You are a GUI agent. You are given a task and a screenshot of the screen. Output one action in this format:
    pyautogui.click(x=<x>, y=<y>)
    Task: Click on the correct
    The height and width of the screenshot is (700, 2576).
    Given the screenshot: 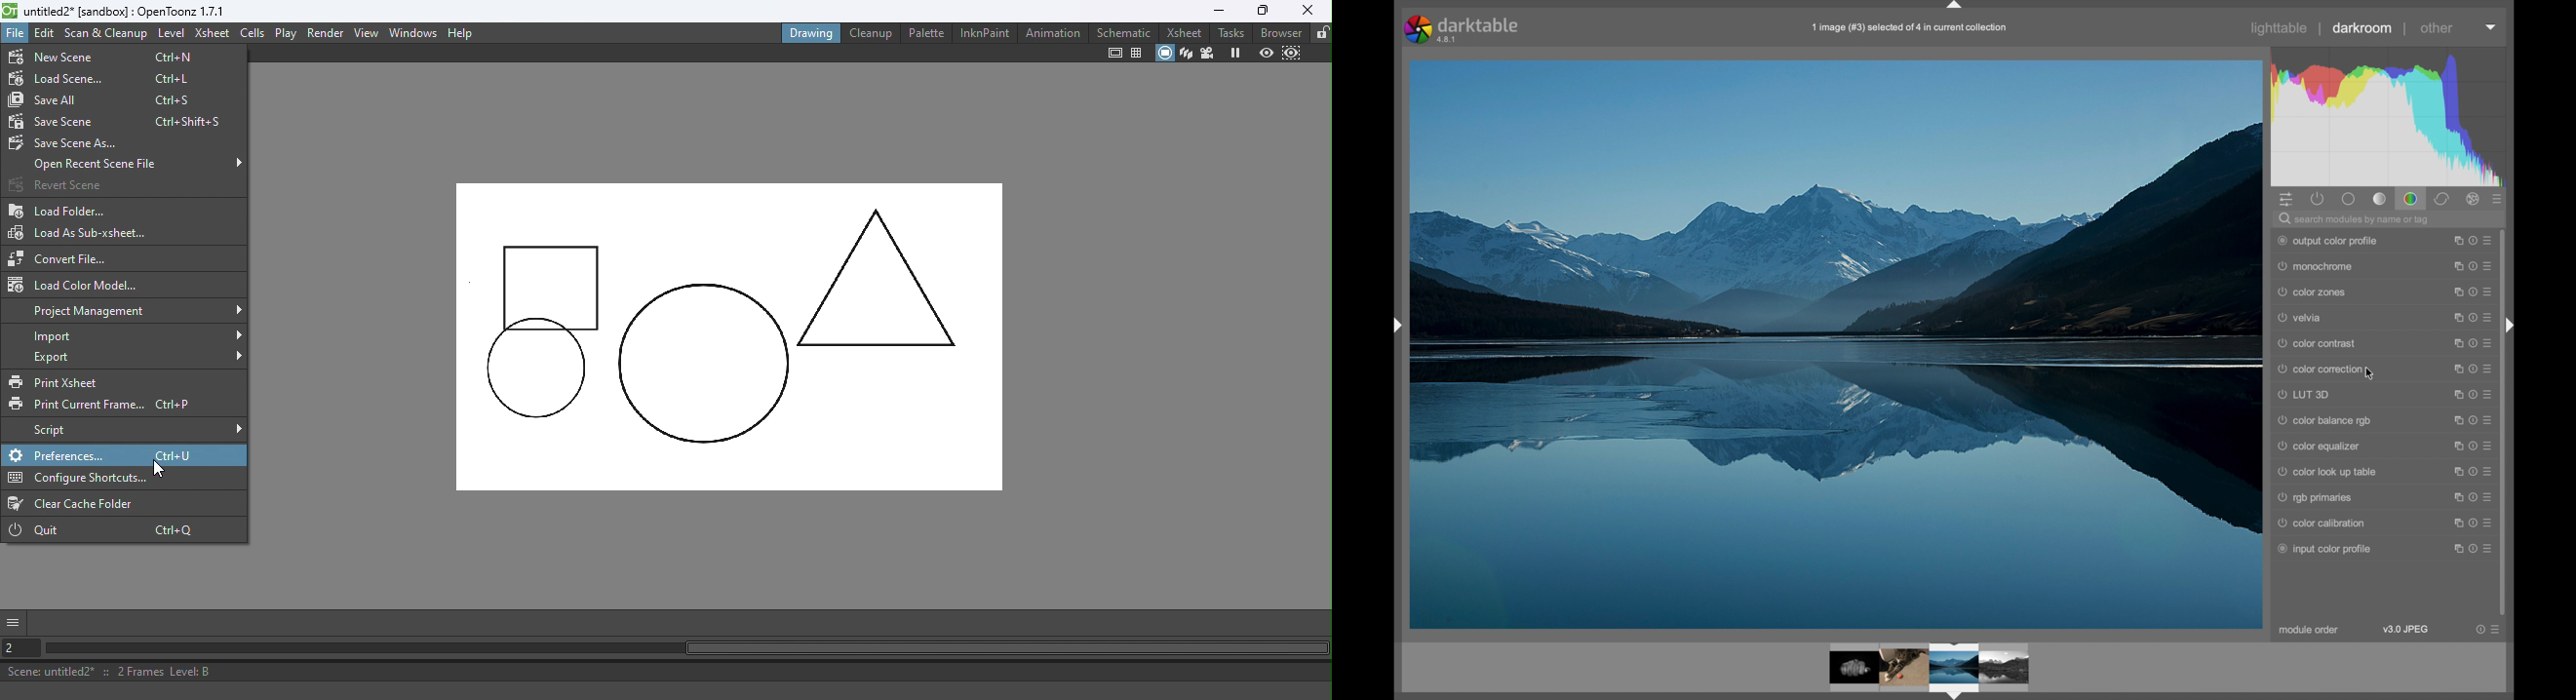 What is the action you would take?
    pyautogui.click(x=2444, y=200)
    